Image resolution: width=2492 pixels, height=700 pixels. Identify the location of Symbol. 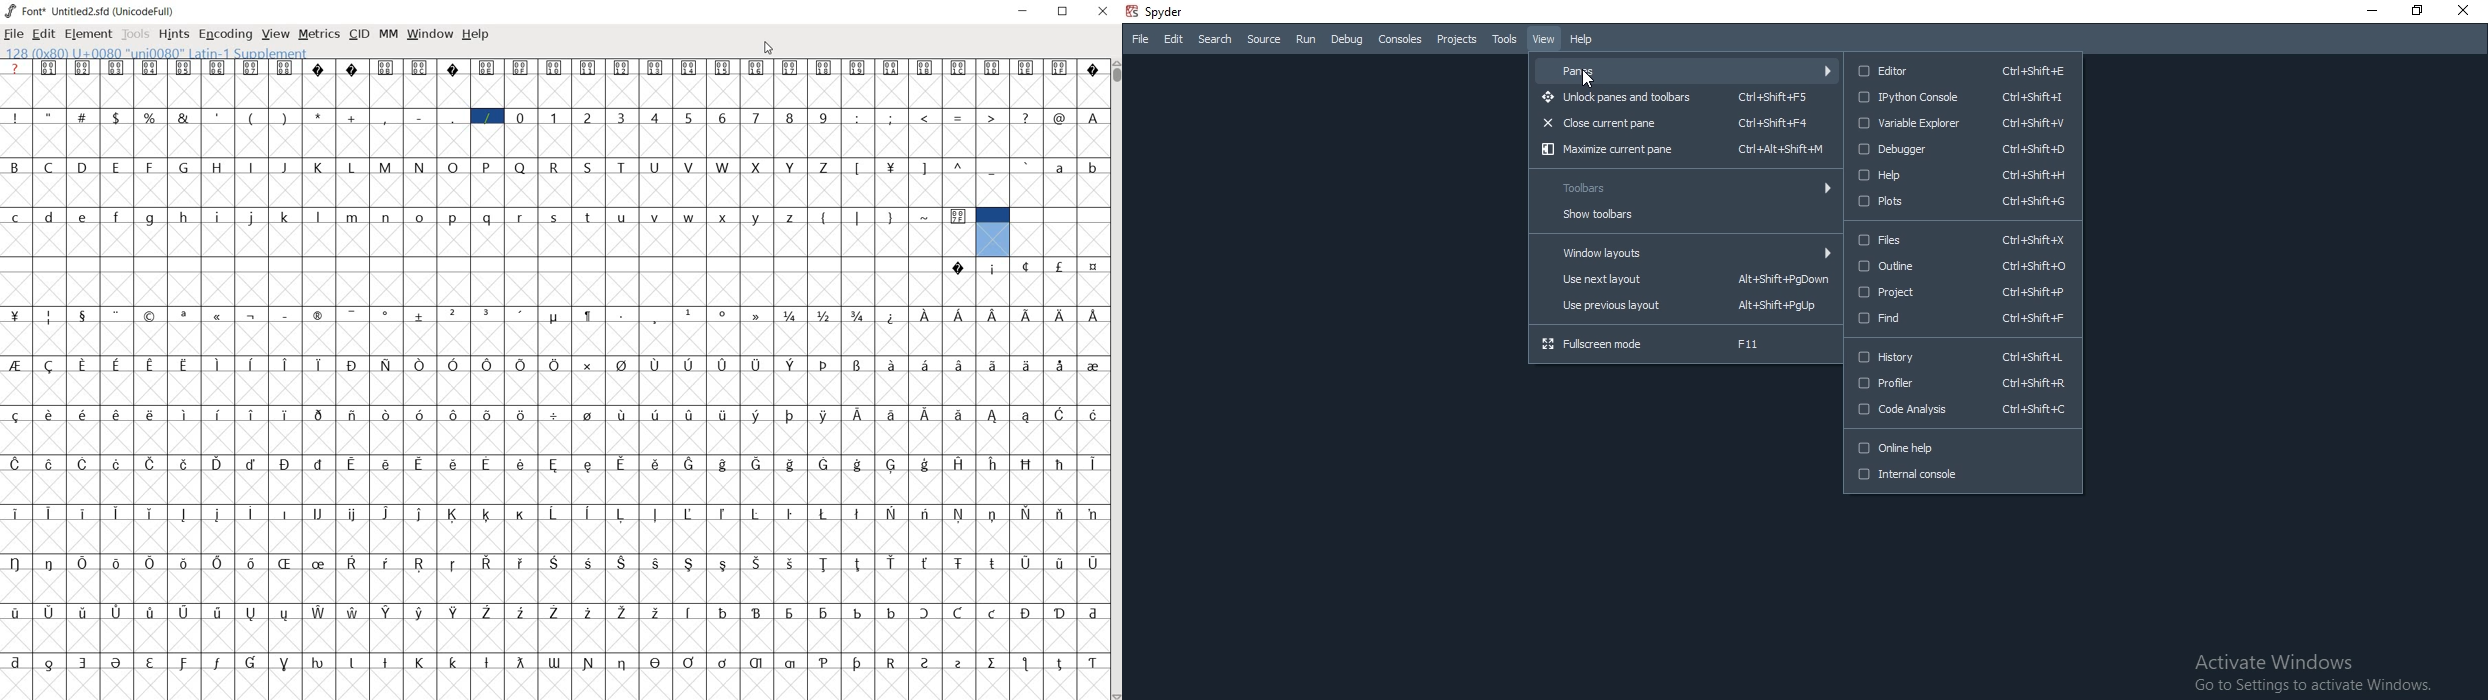
(220, 661).